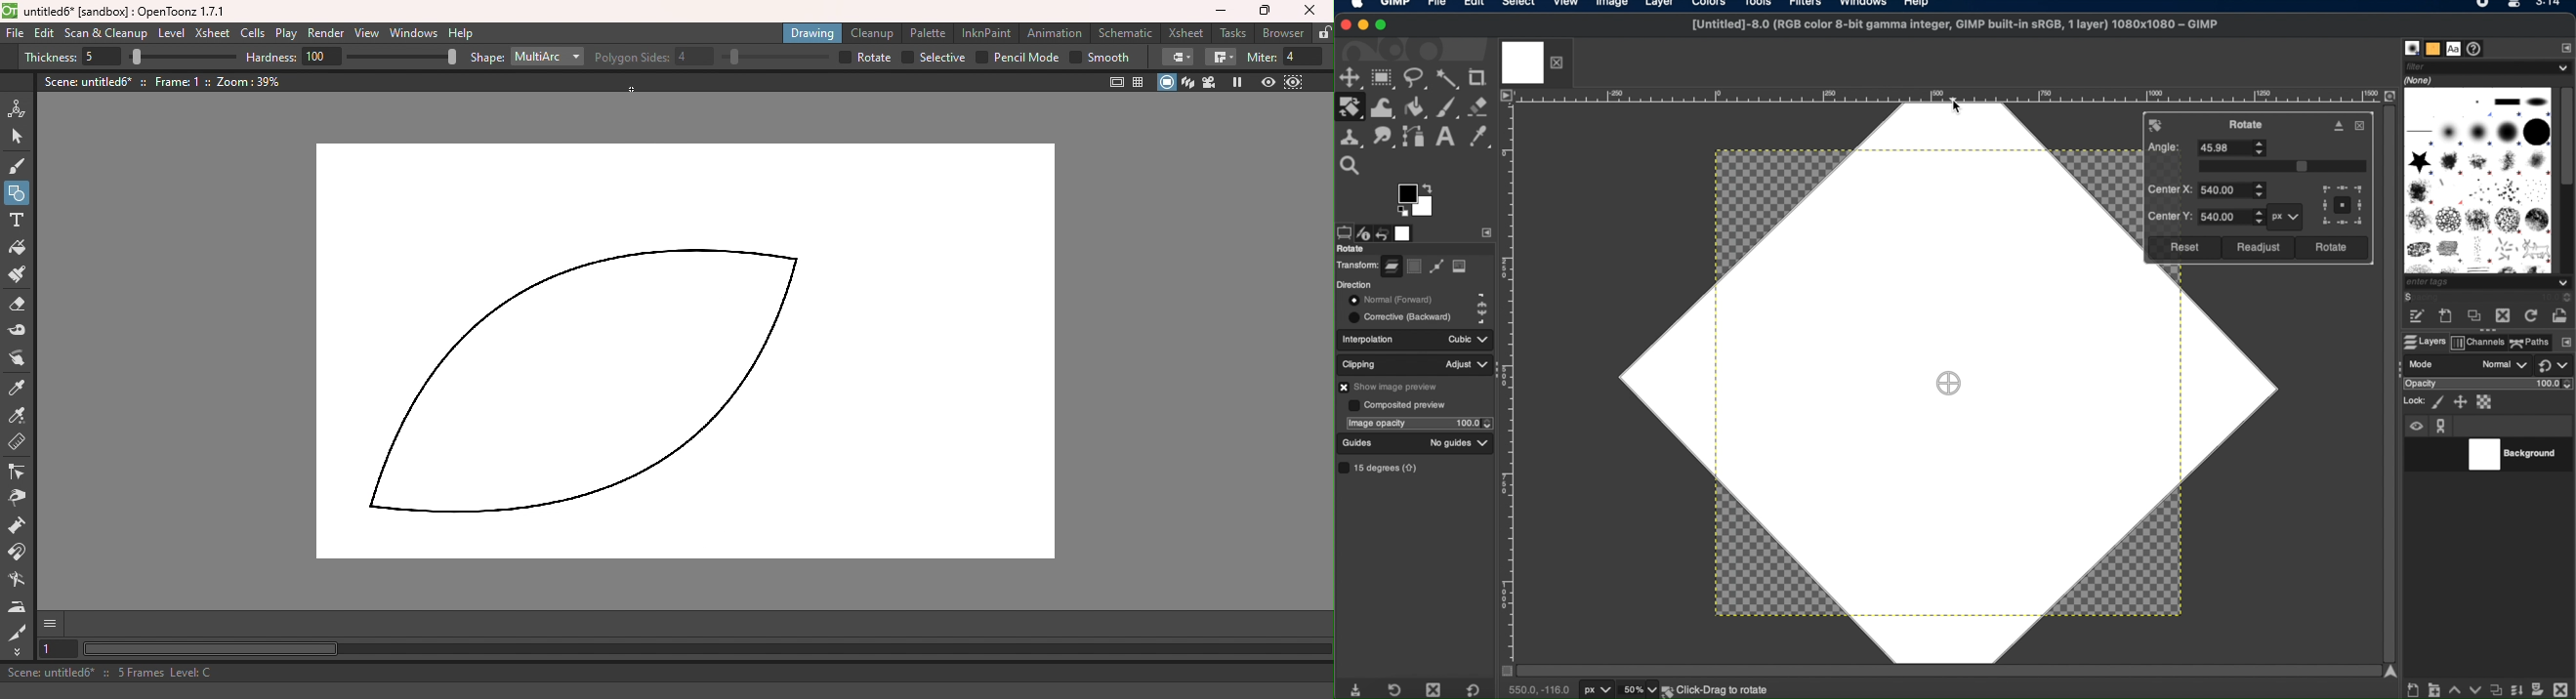  What do you see at coordinates (2284, 166) in the screenshot?
I see `slider` at bounding box center [2284, 166].